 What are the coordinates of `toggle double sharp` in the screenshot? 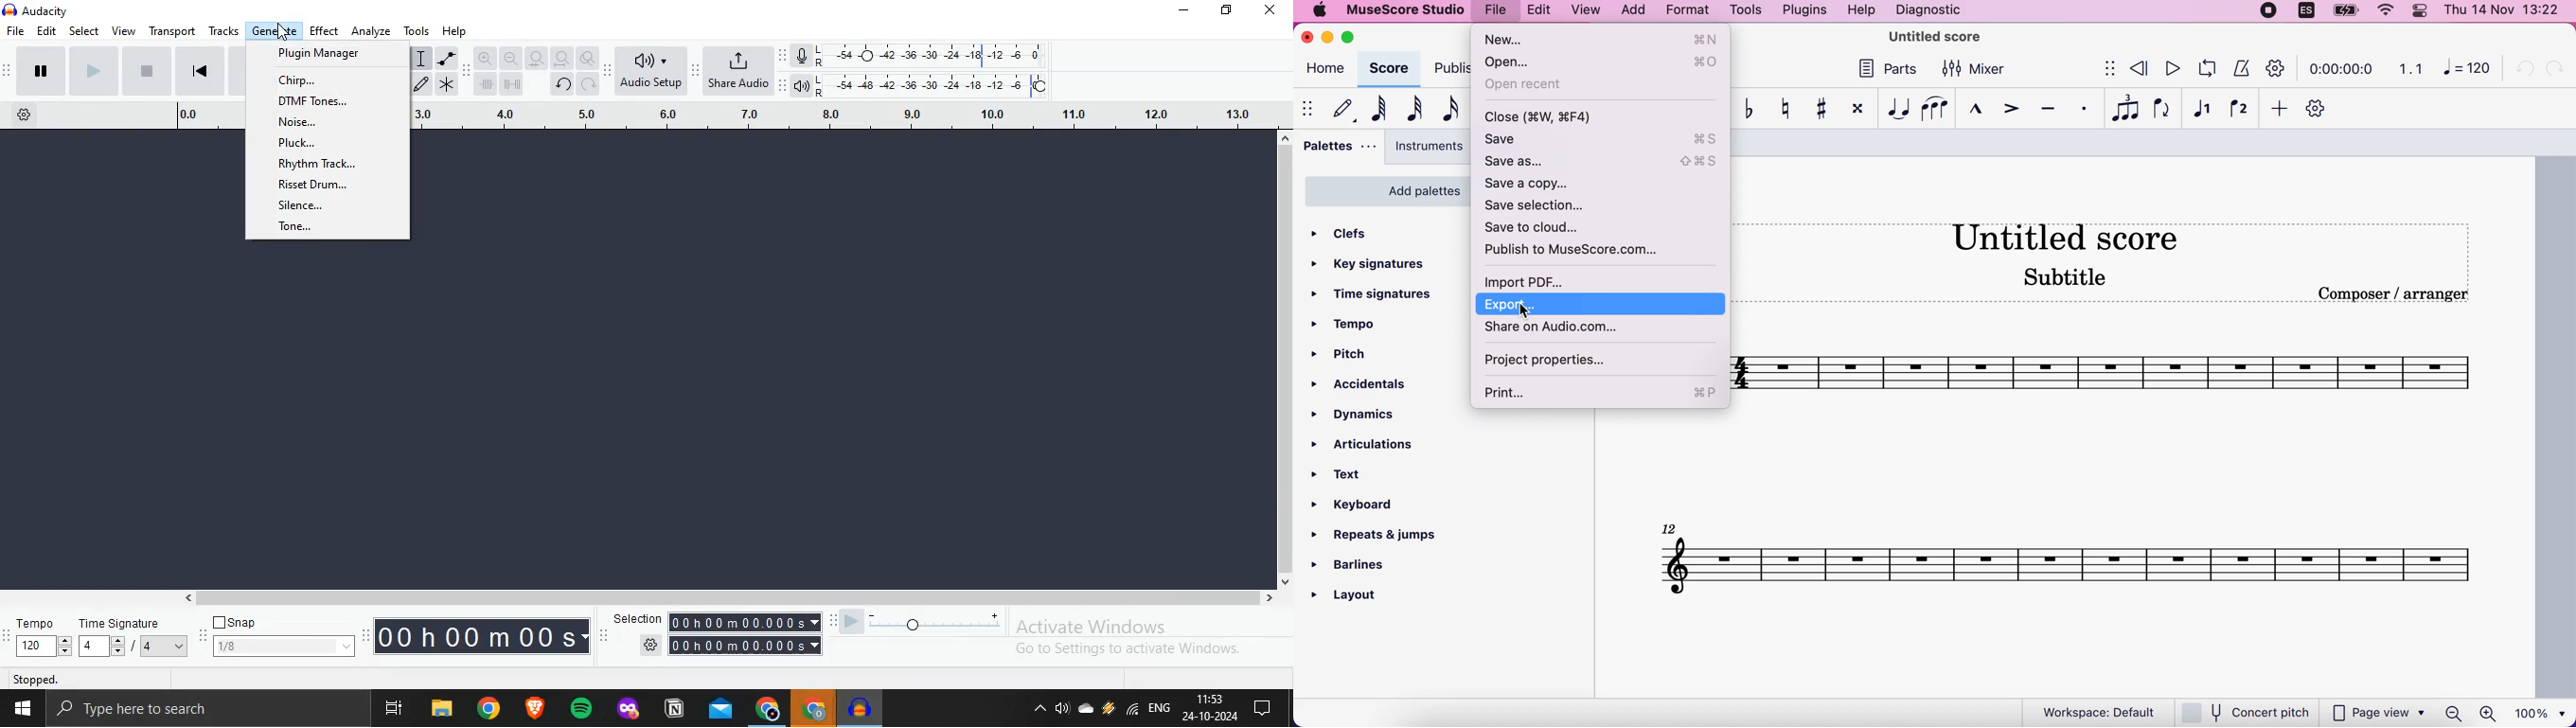 It's located at (1856, 109).